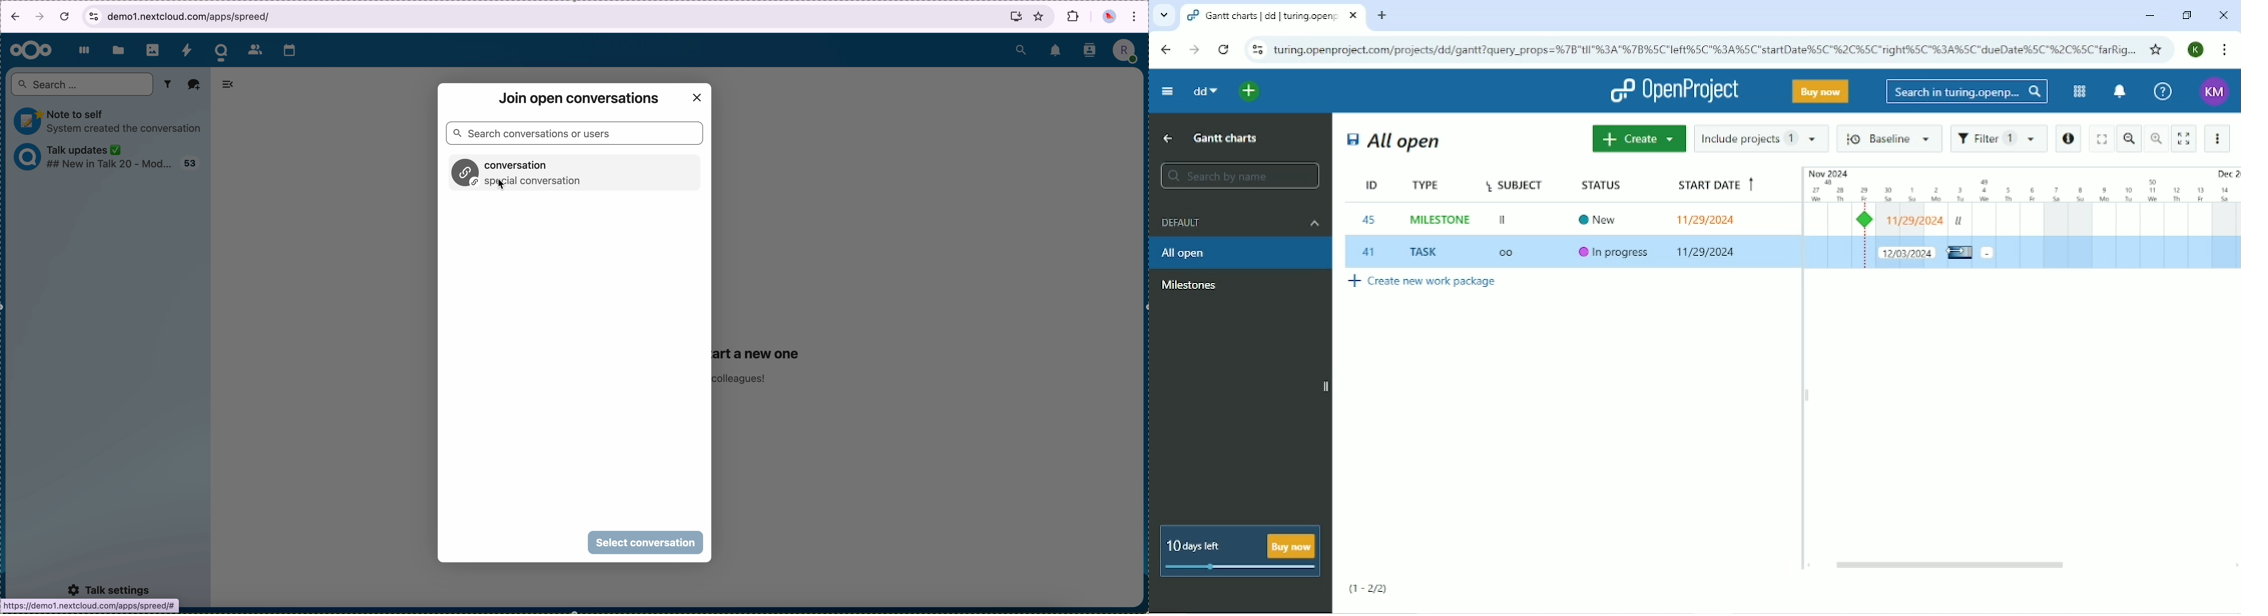  I want to click on calendar, so click(292, 50).